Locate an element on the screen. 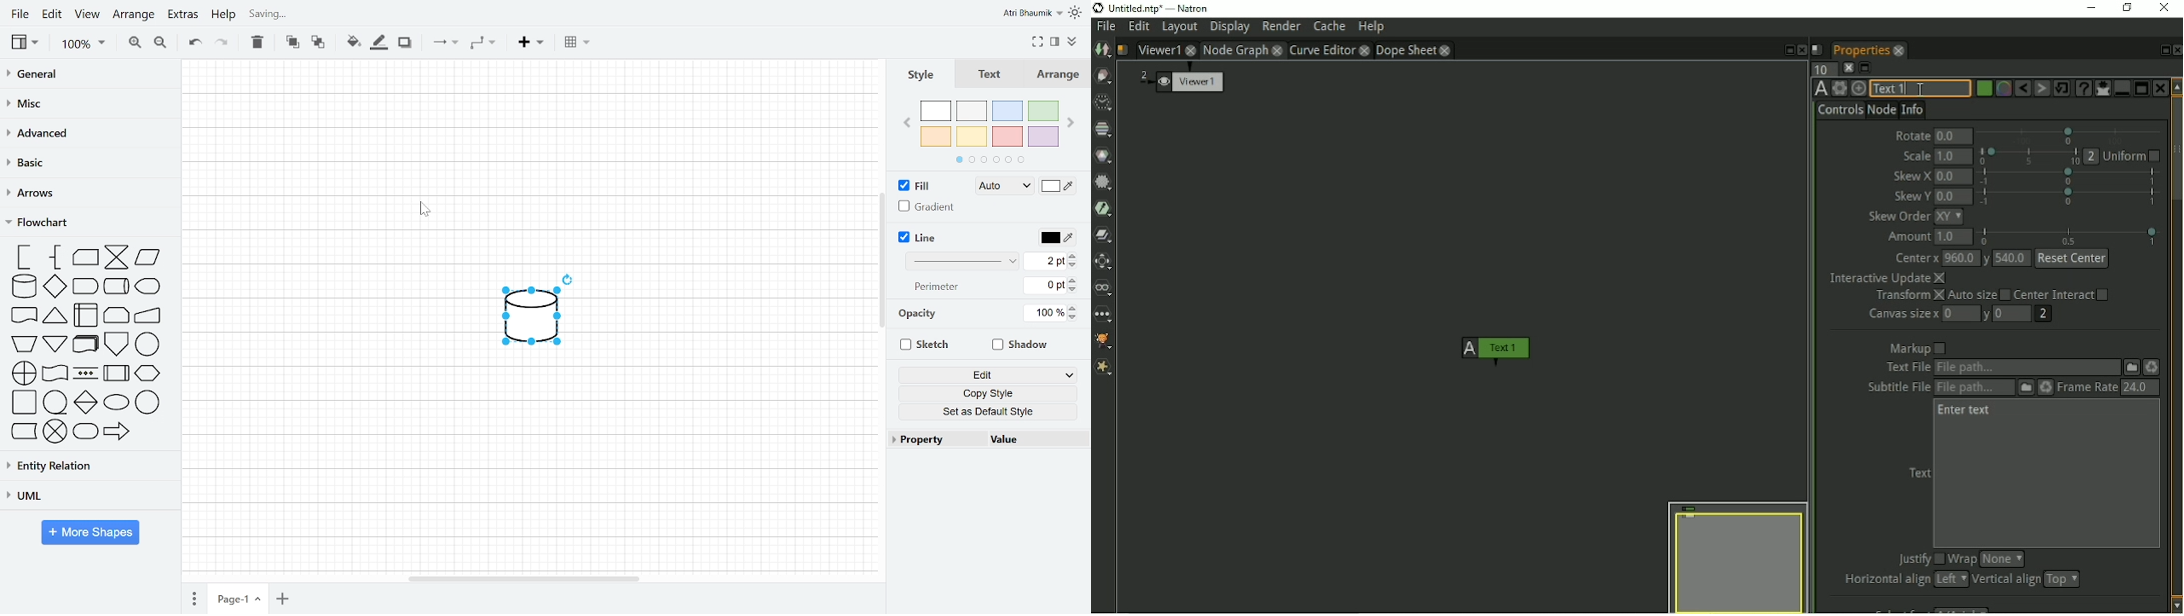 Image resolution: width=2184 pixels, height=616 pixels. collate is located at coordinates (117, 258).